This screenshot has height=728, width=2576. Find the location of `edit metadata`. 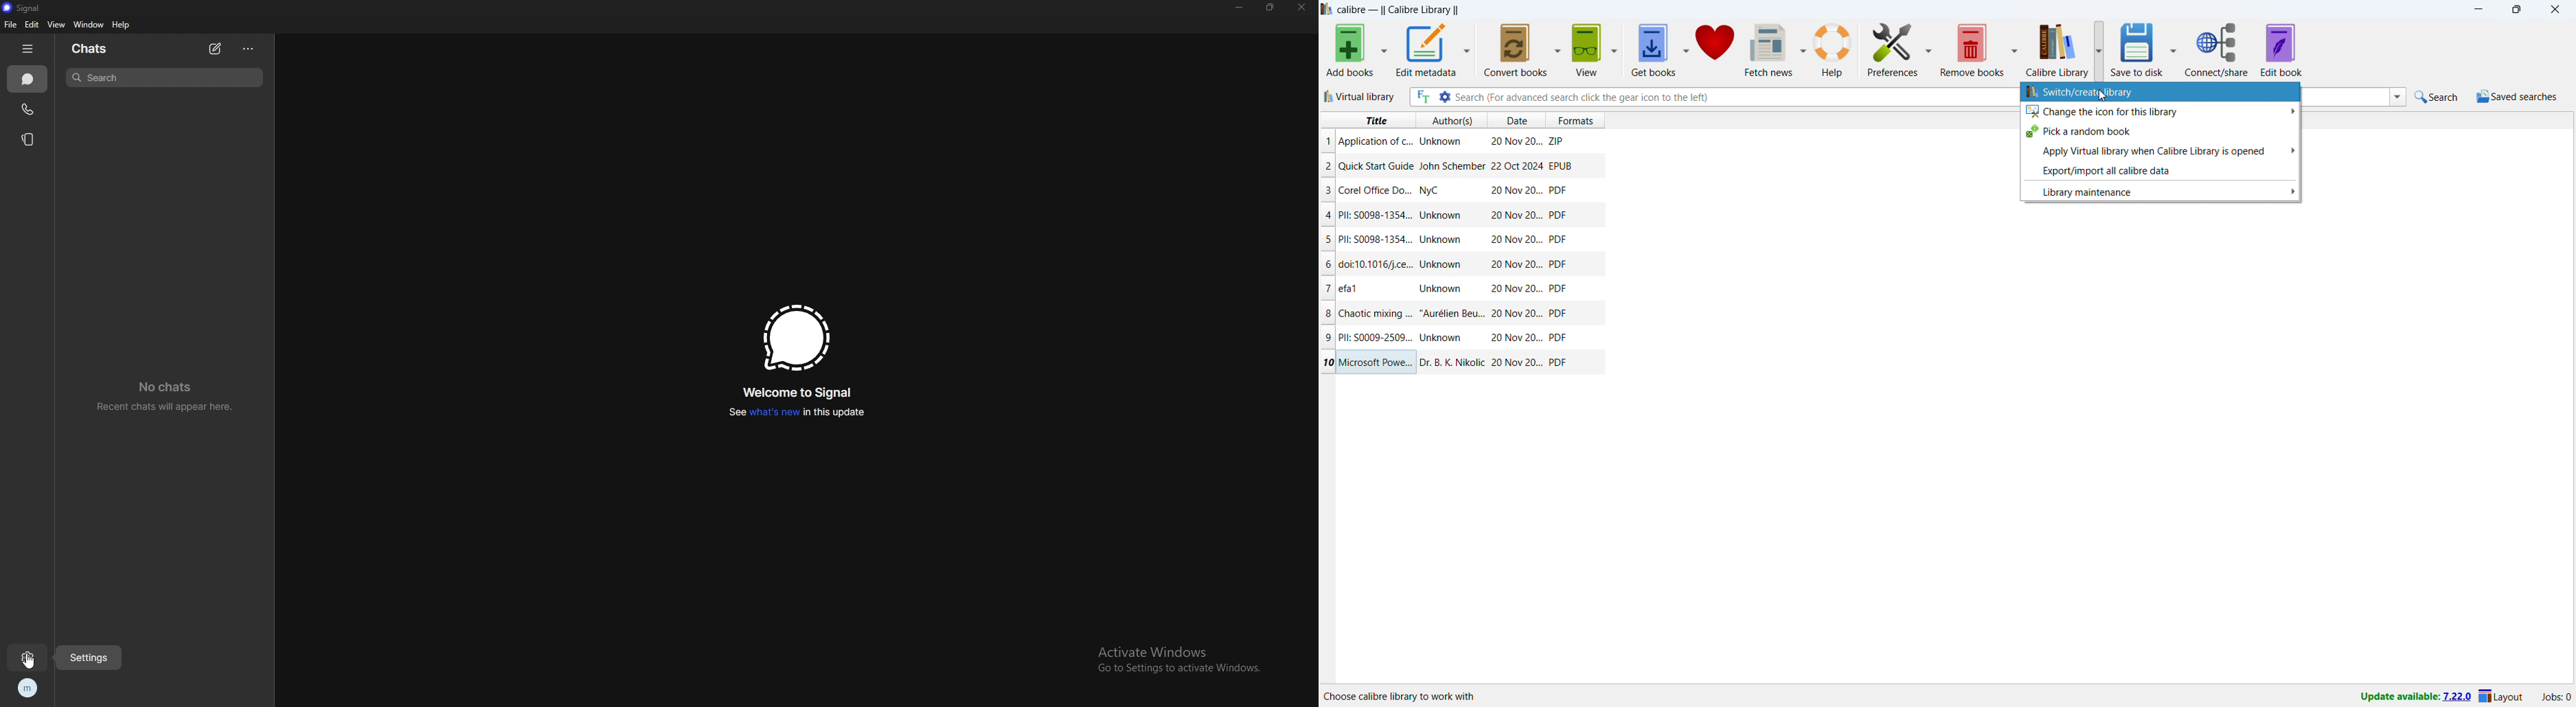

edit metadata is located at coordinates (1425, 50).